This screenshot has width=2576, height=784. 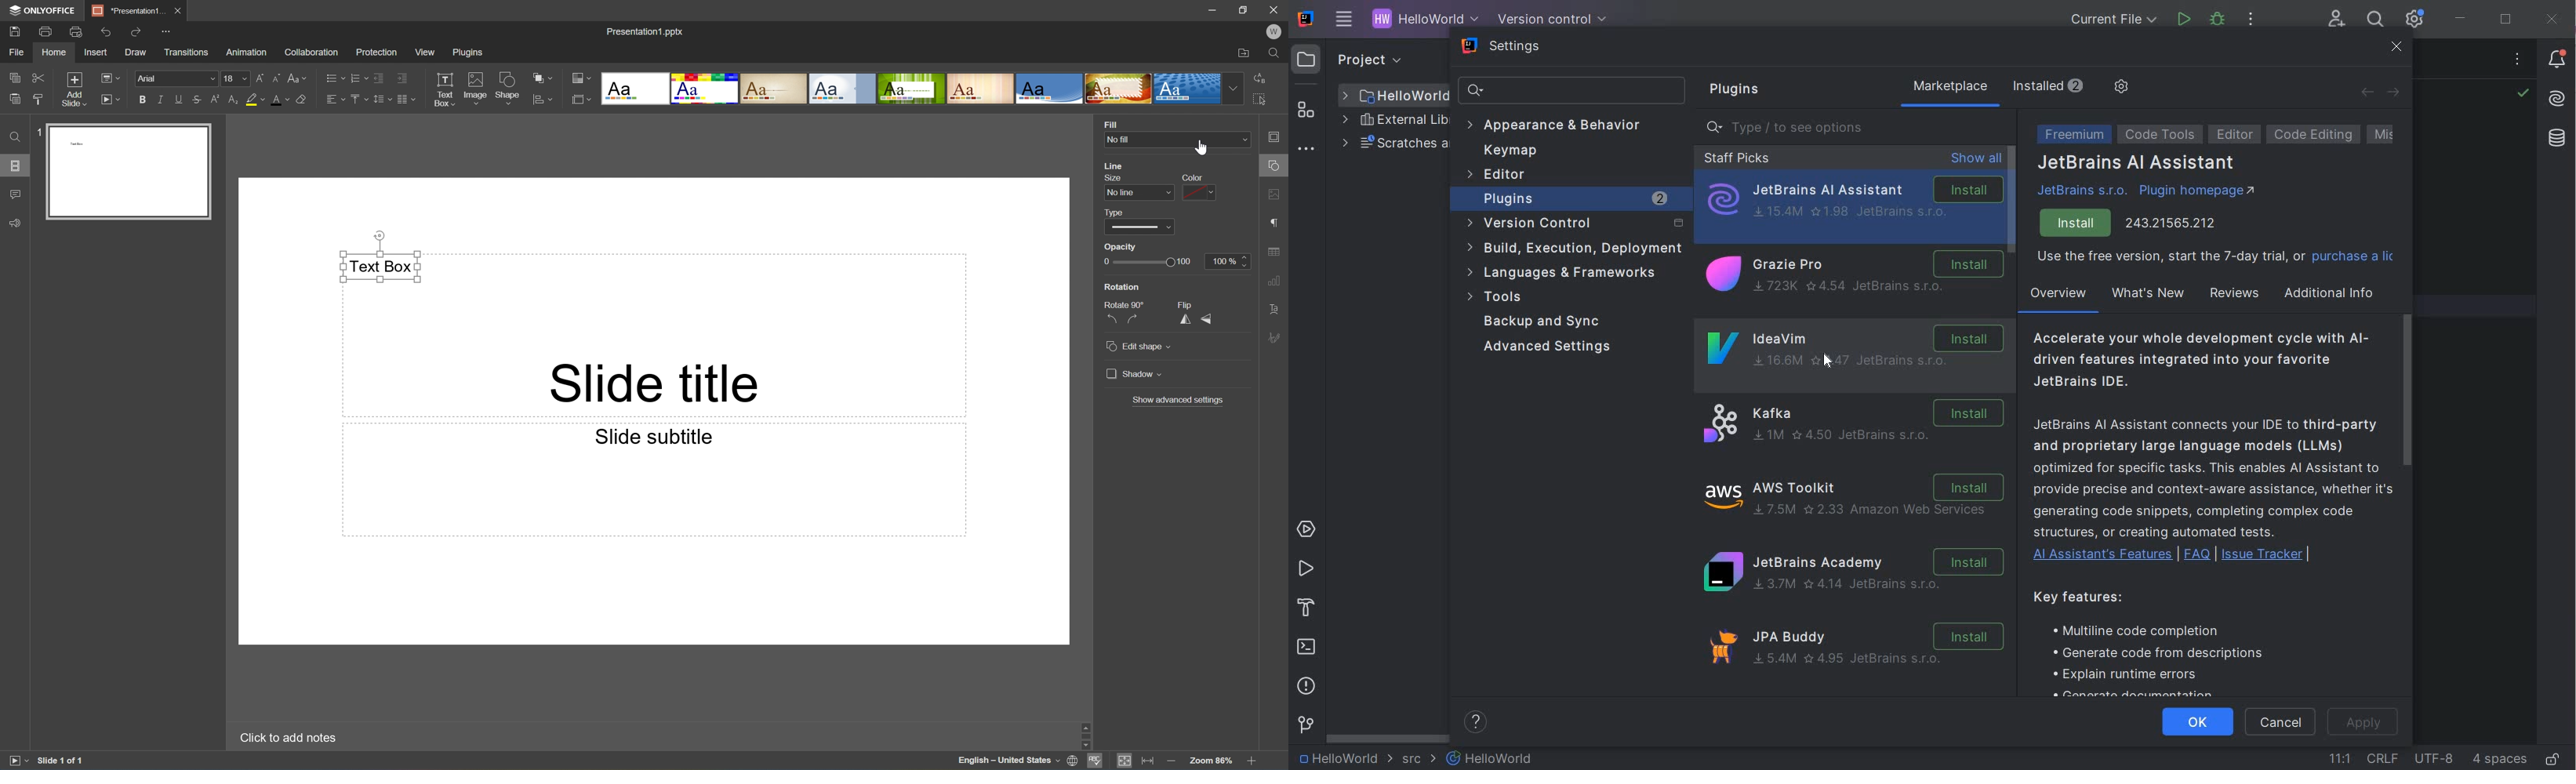 I want to click on Slide 1 of 1, so click(x=60, y=759).